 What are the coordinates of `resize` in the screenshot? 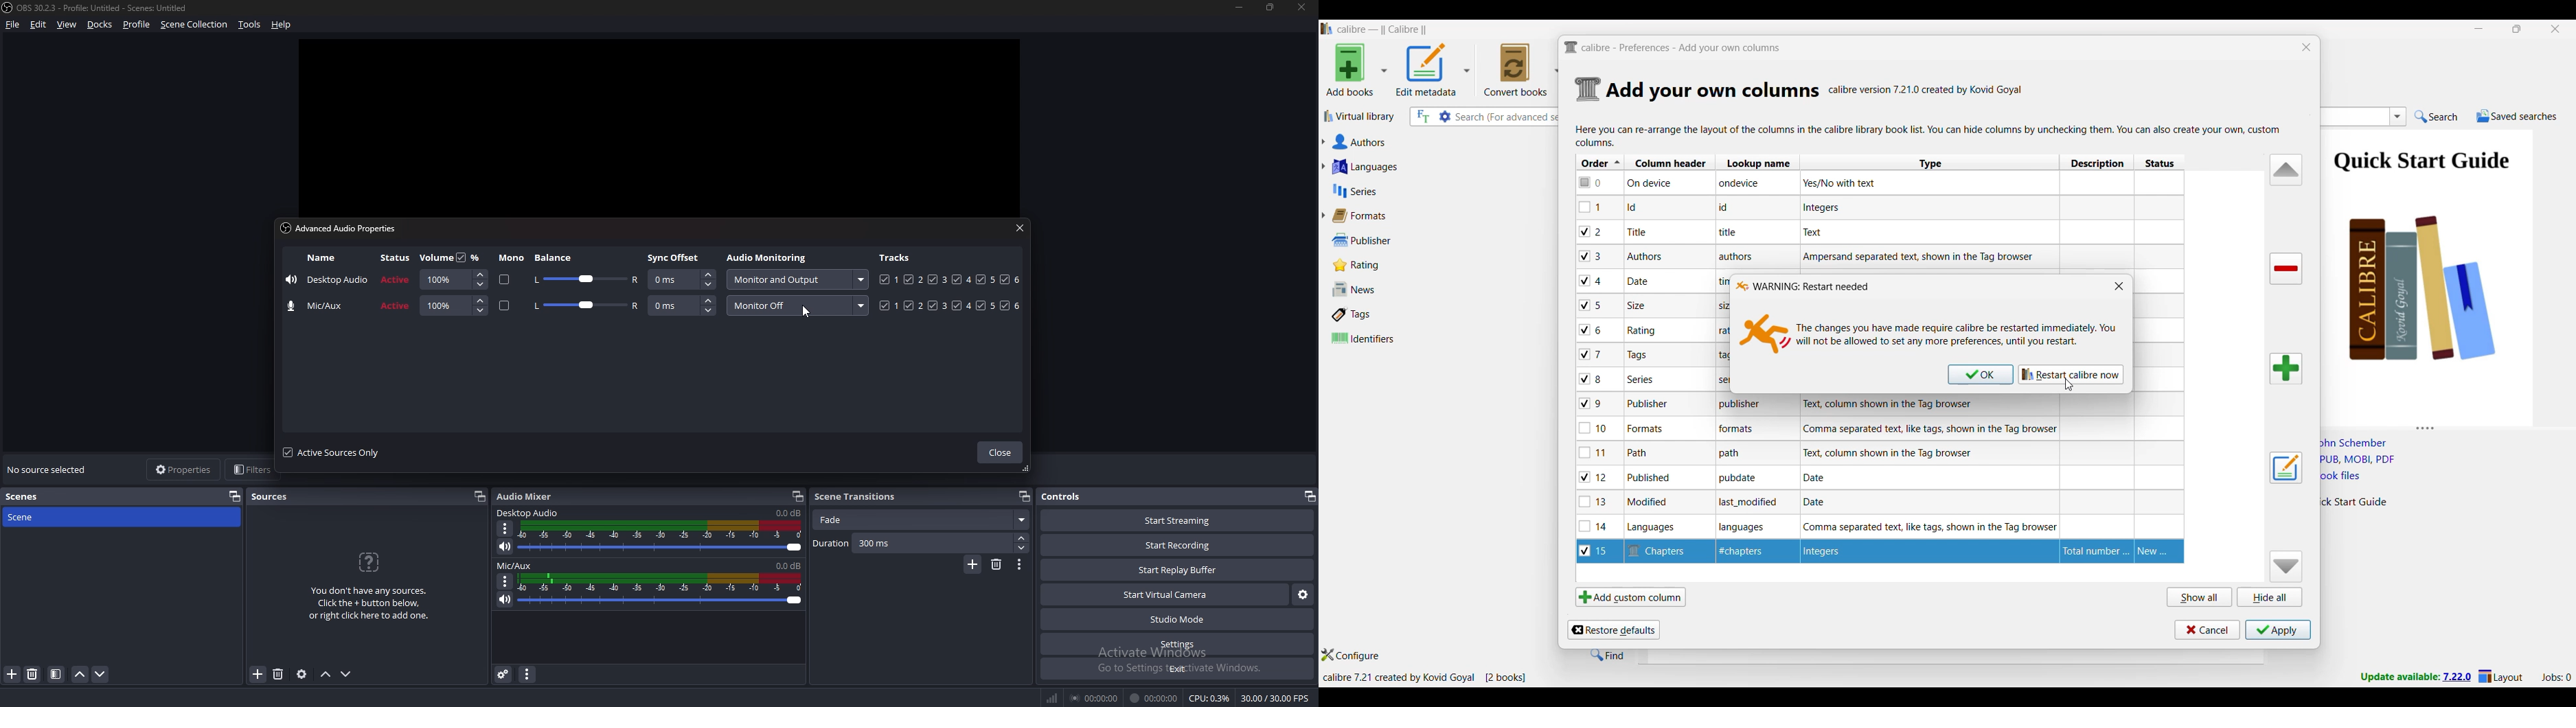 It's located at (1270, 7).